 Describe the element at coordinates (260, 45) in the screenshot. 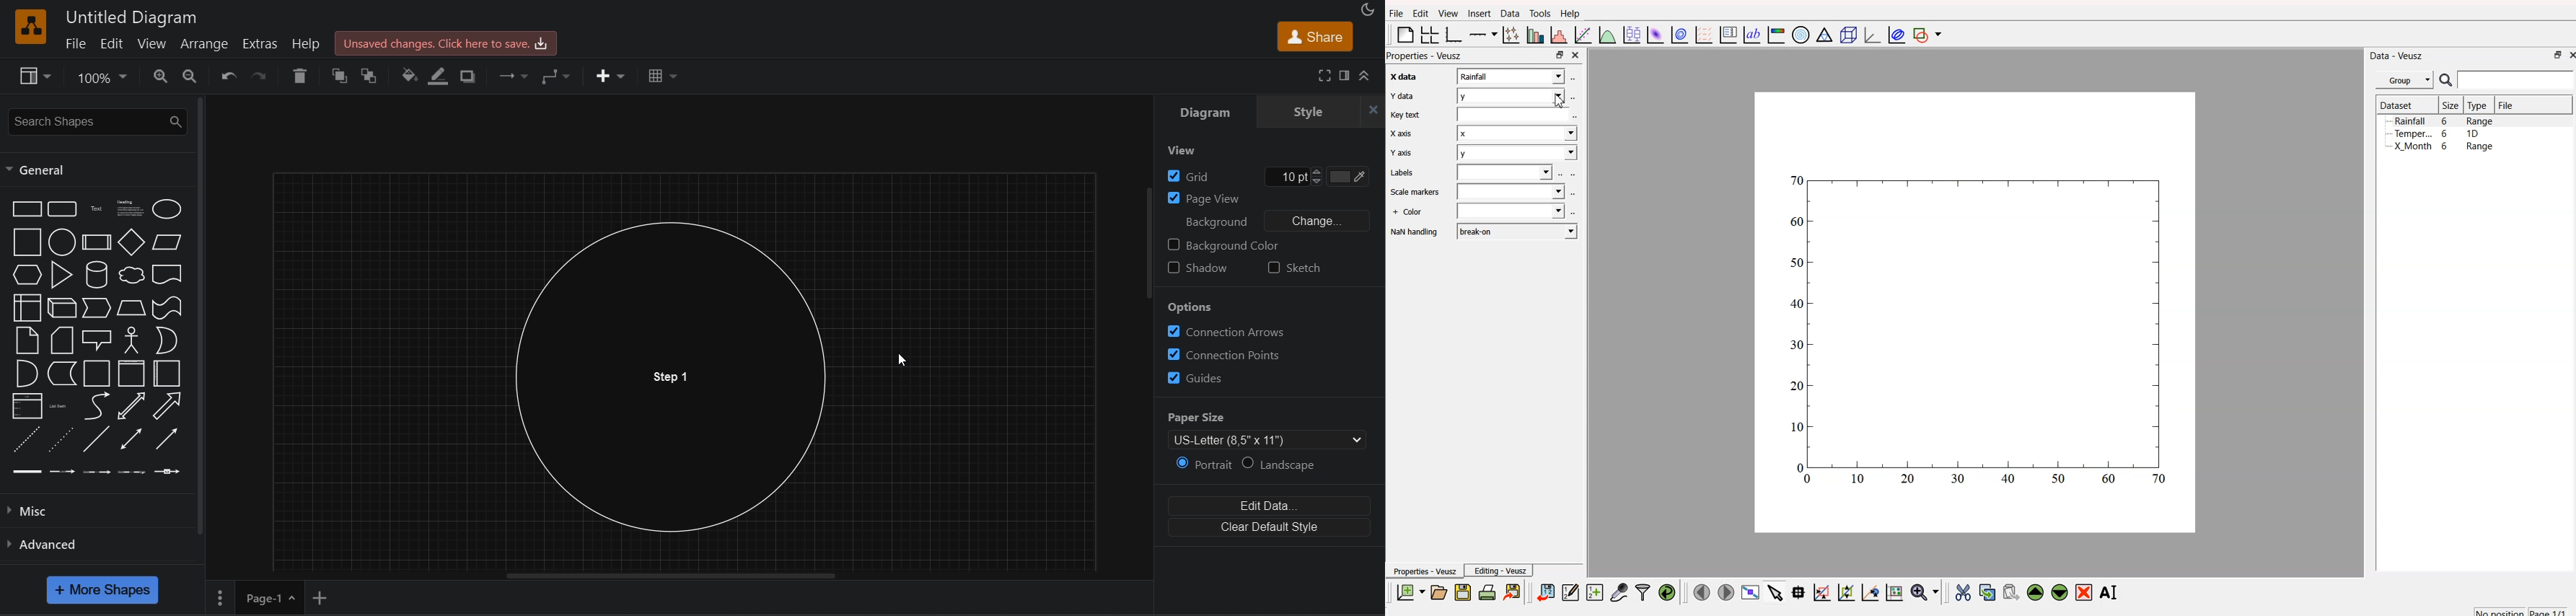

I see `extras` at that location.